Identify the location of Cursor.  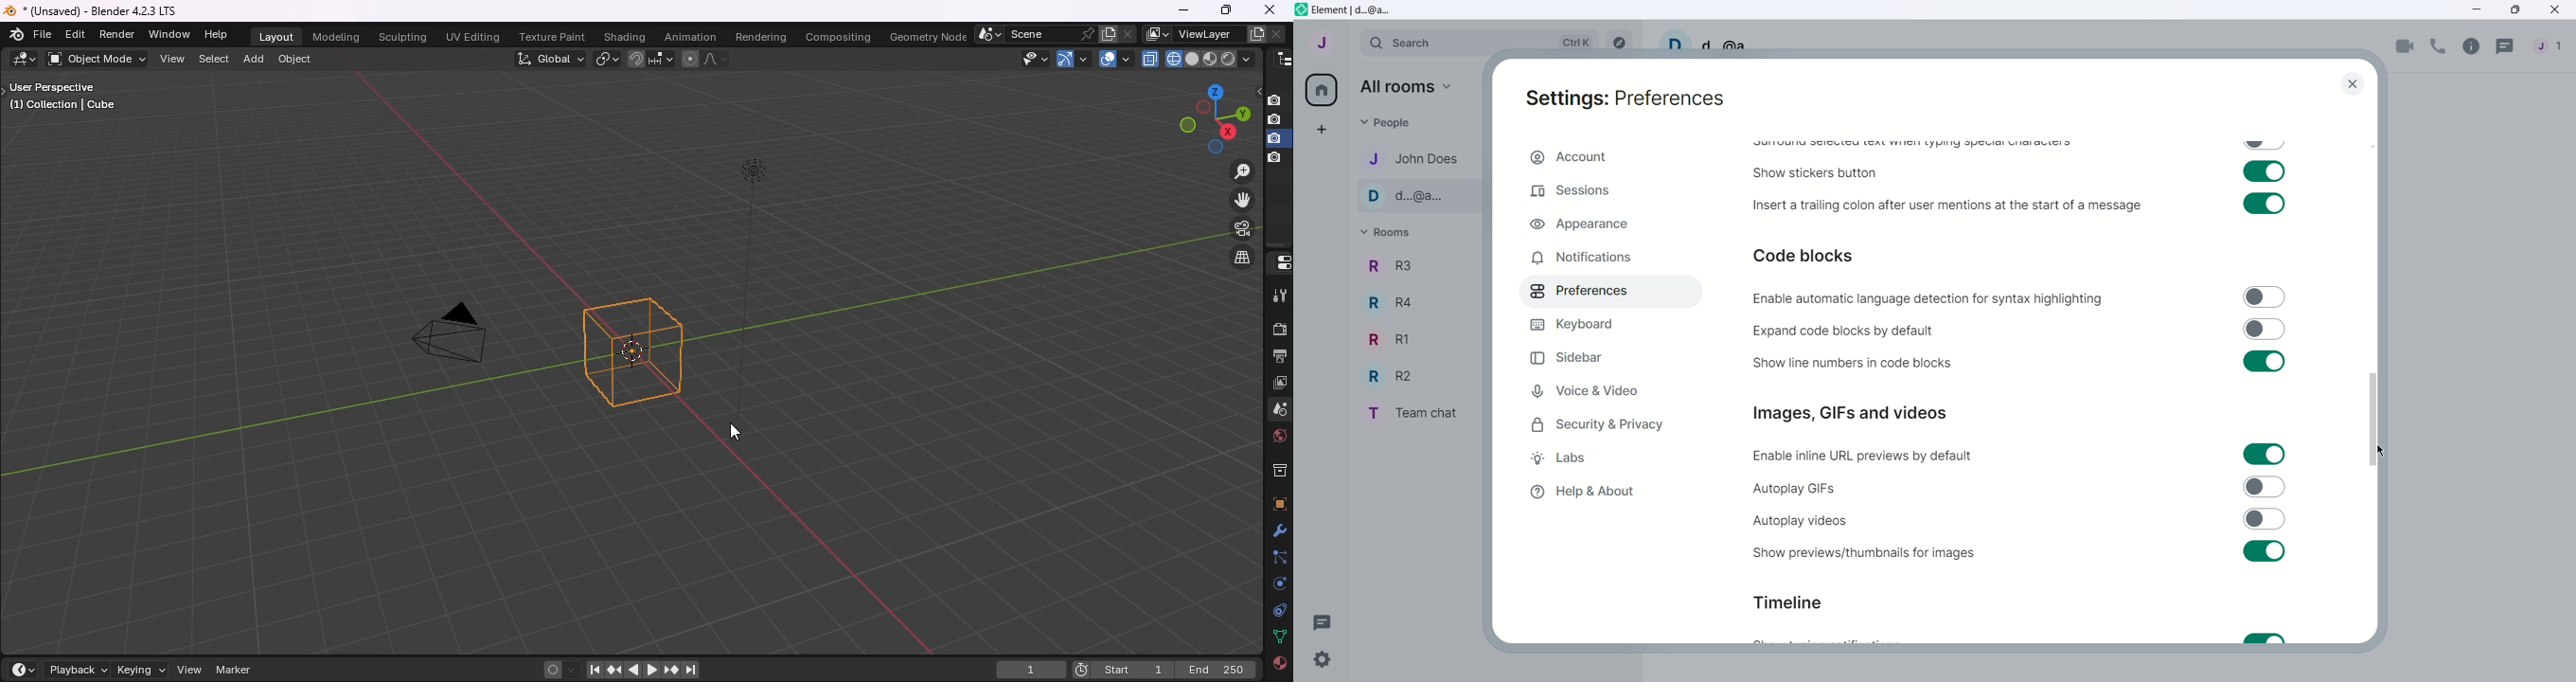
(2381, 451).